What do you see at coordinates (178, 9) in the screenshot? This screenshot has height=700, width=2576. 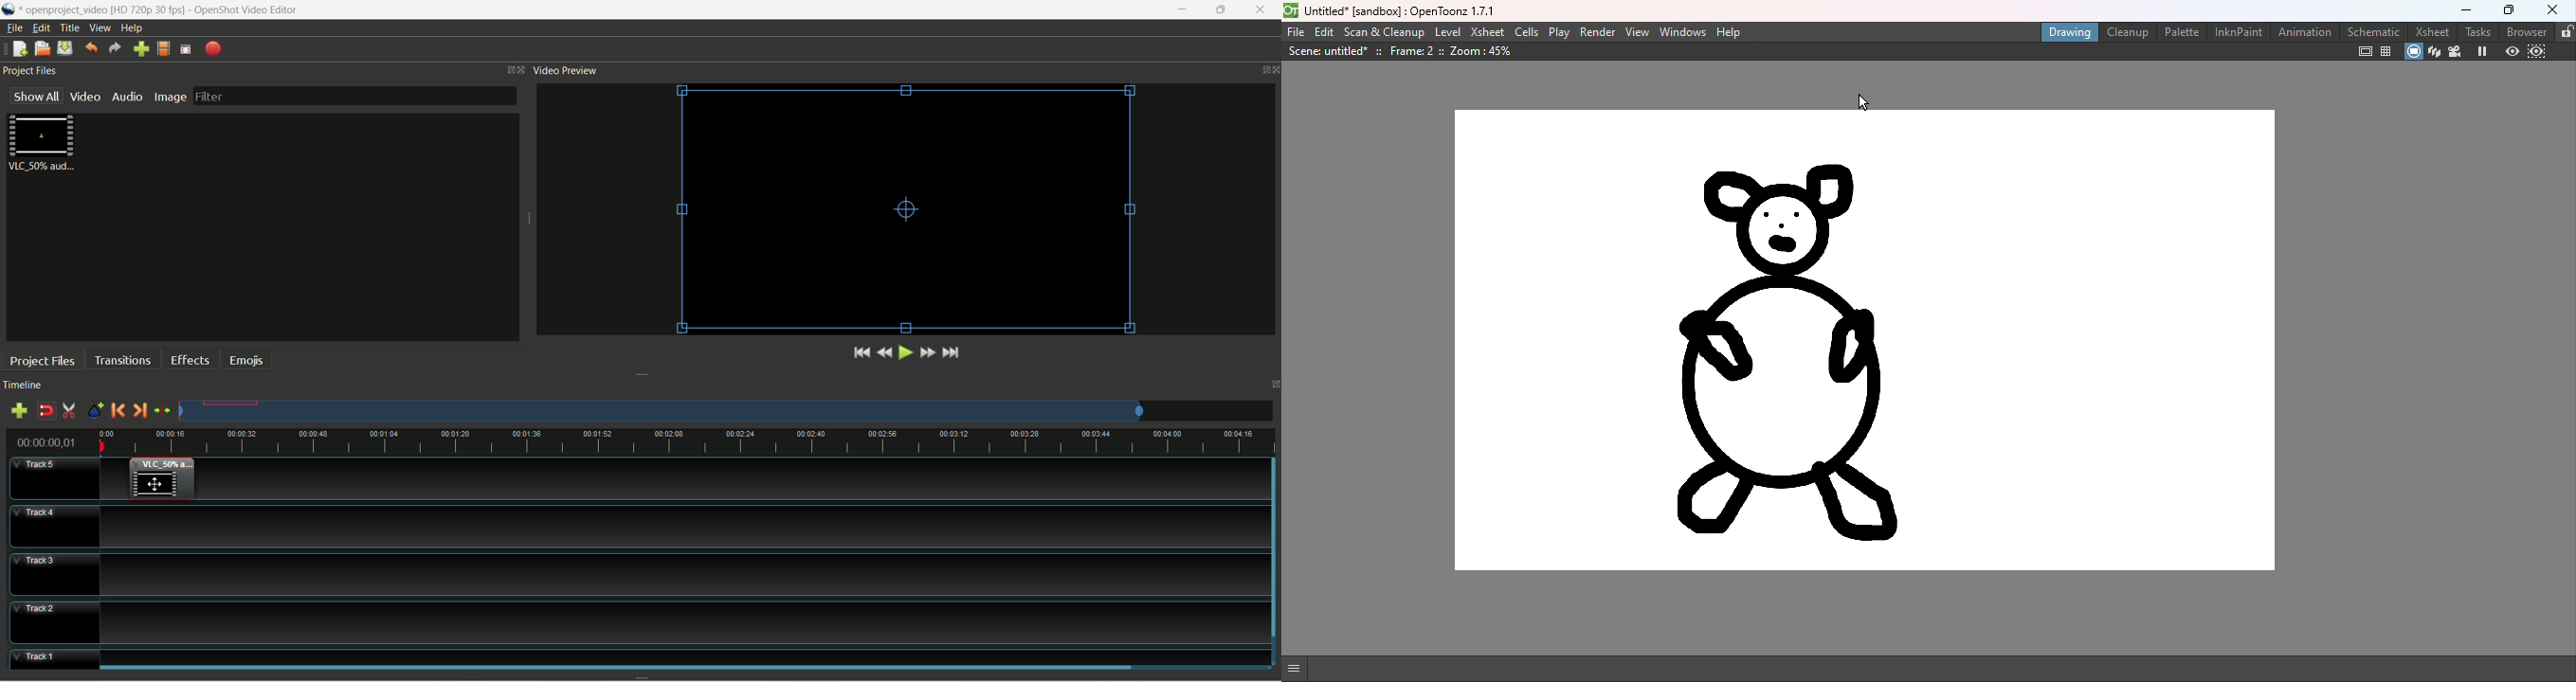 I see `openproject_video [HD 720p 30 fps] - OpenShot Video Editor` at bounding box center [178, 9].